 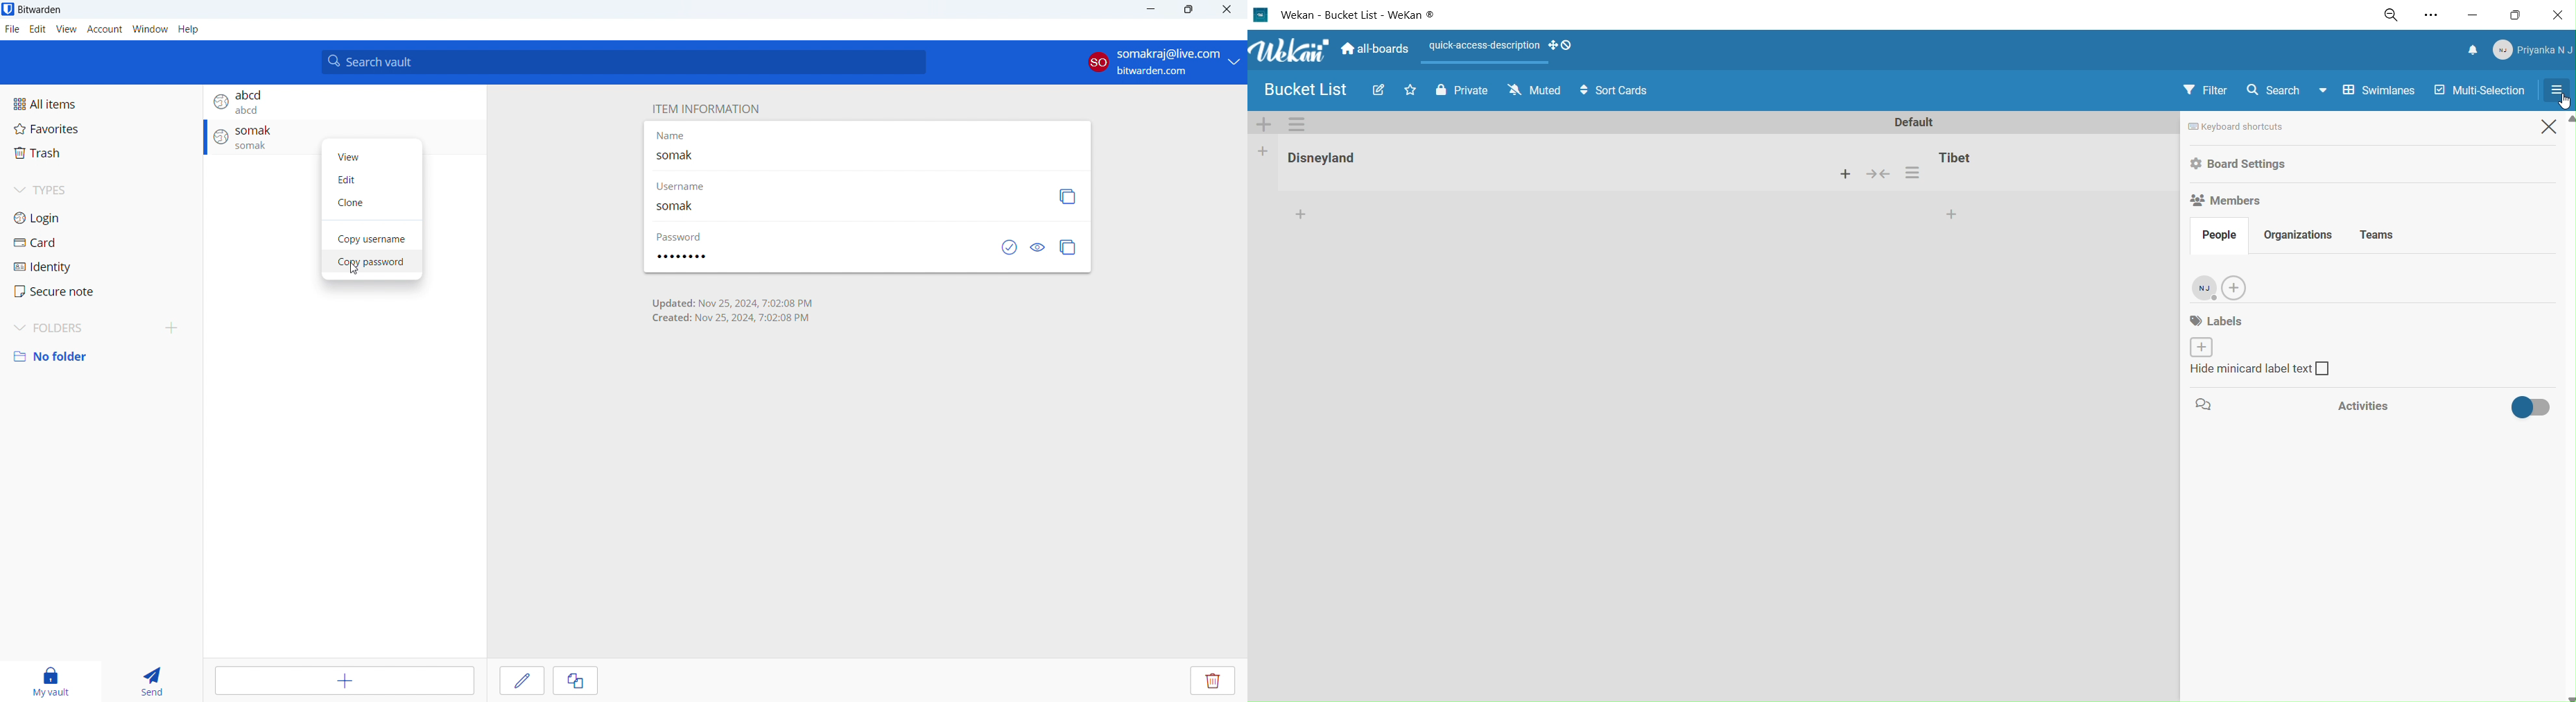 I want to click on admin, so click(x=2200, y=280).